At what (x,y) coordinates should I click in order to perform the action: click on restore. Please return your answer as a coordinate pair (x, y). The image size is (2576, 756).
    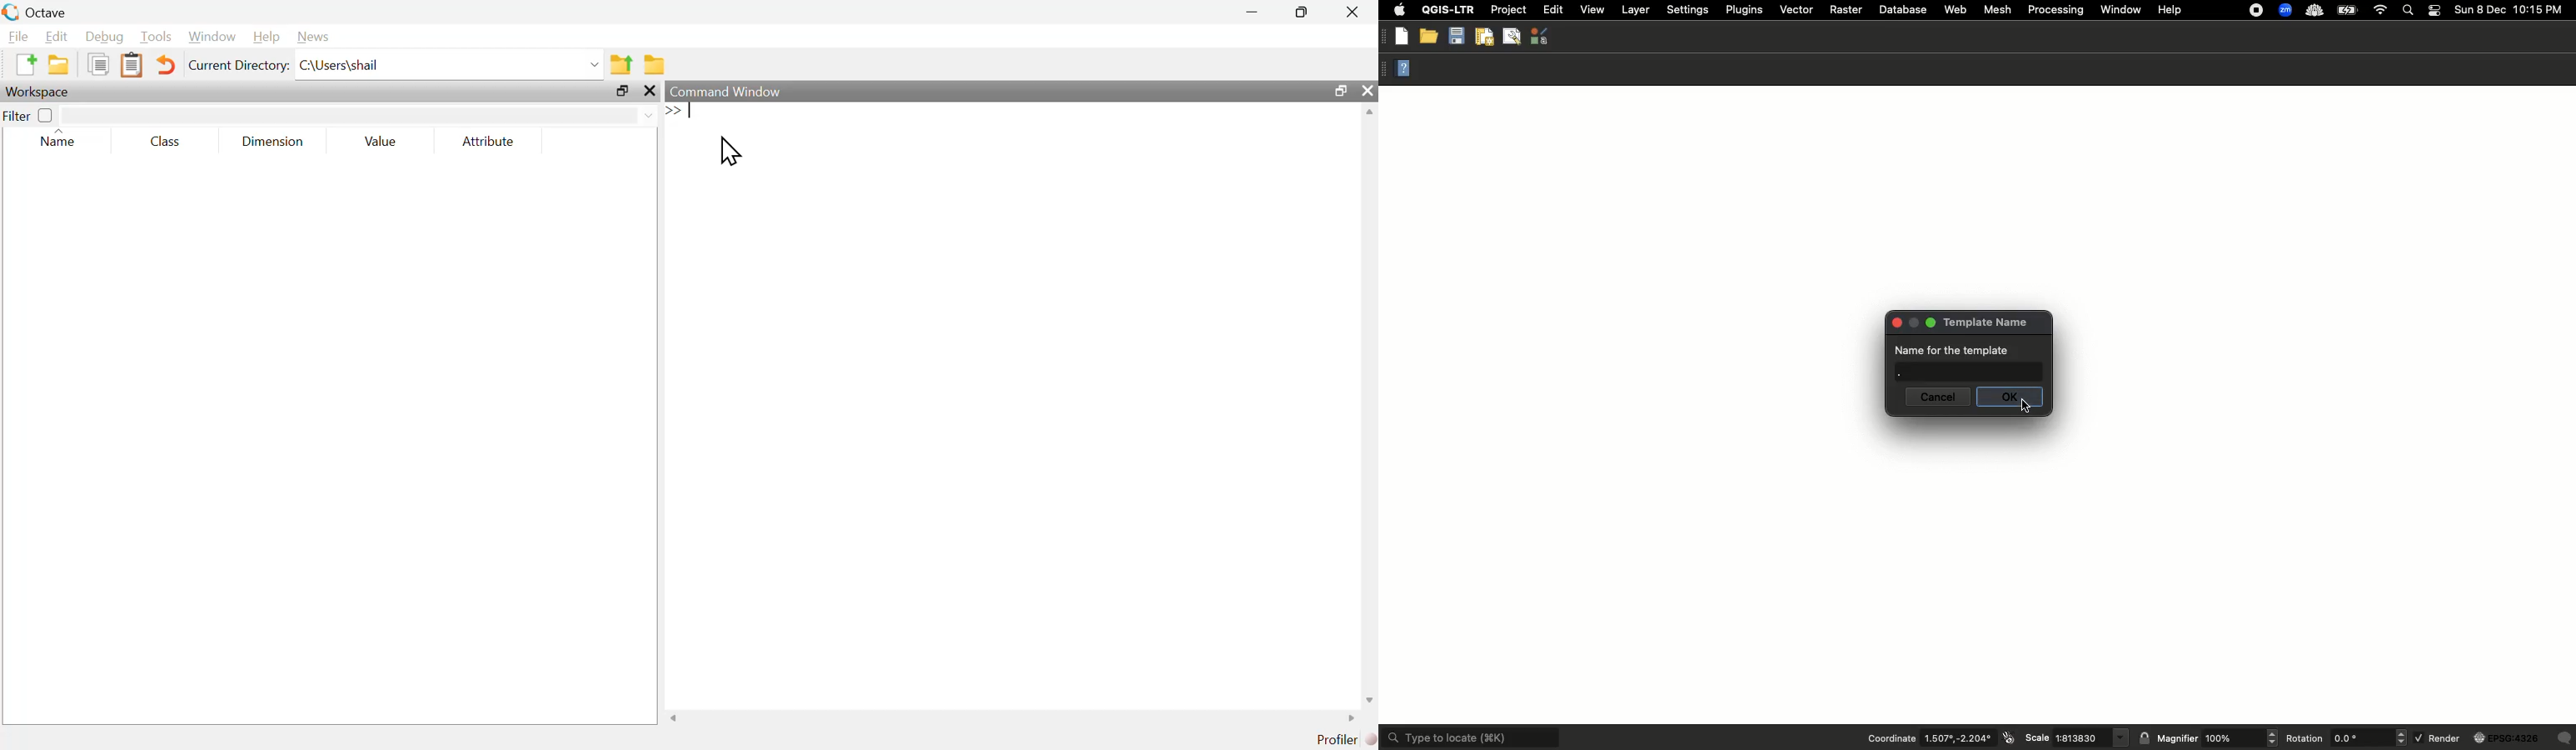
    Looking at the image, I should click on (622, 91).